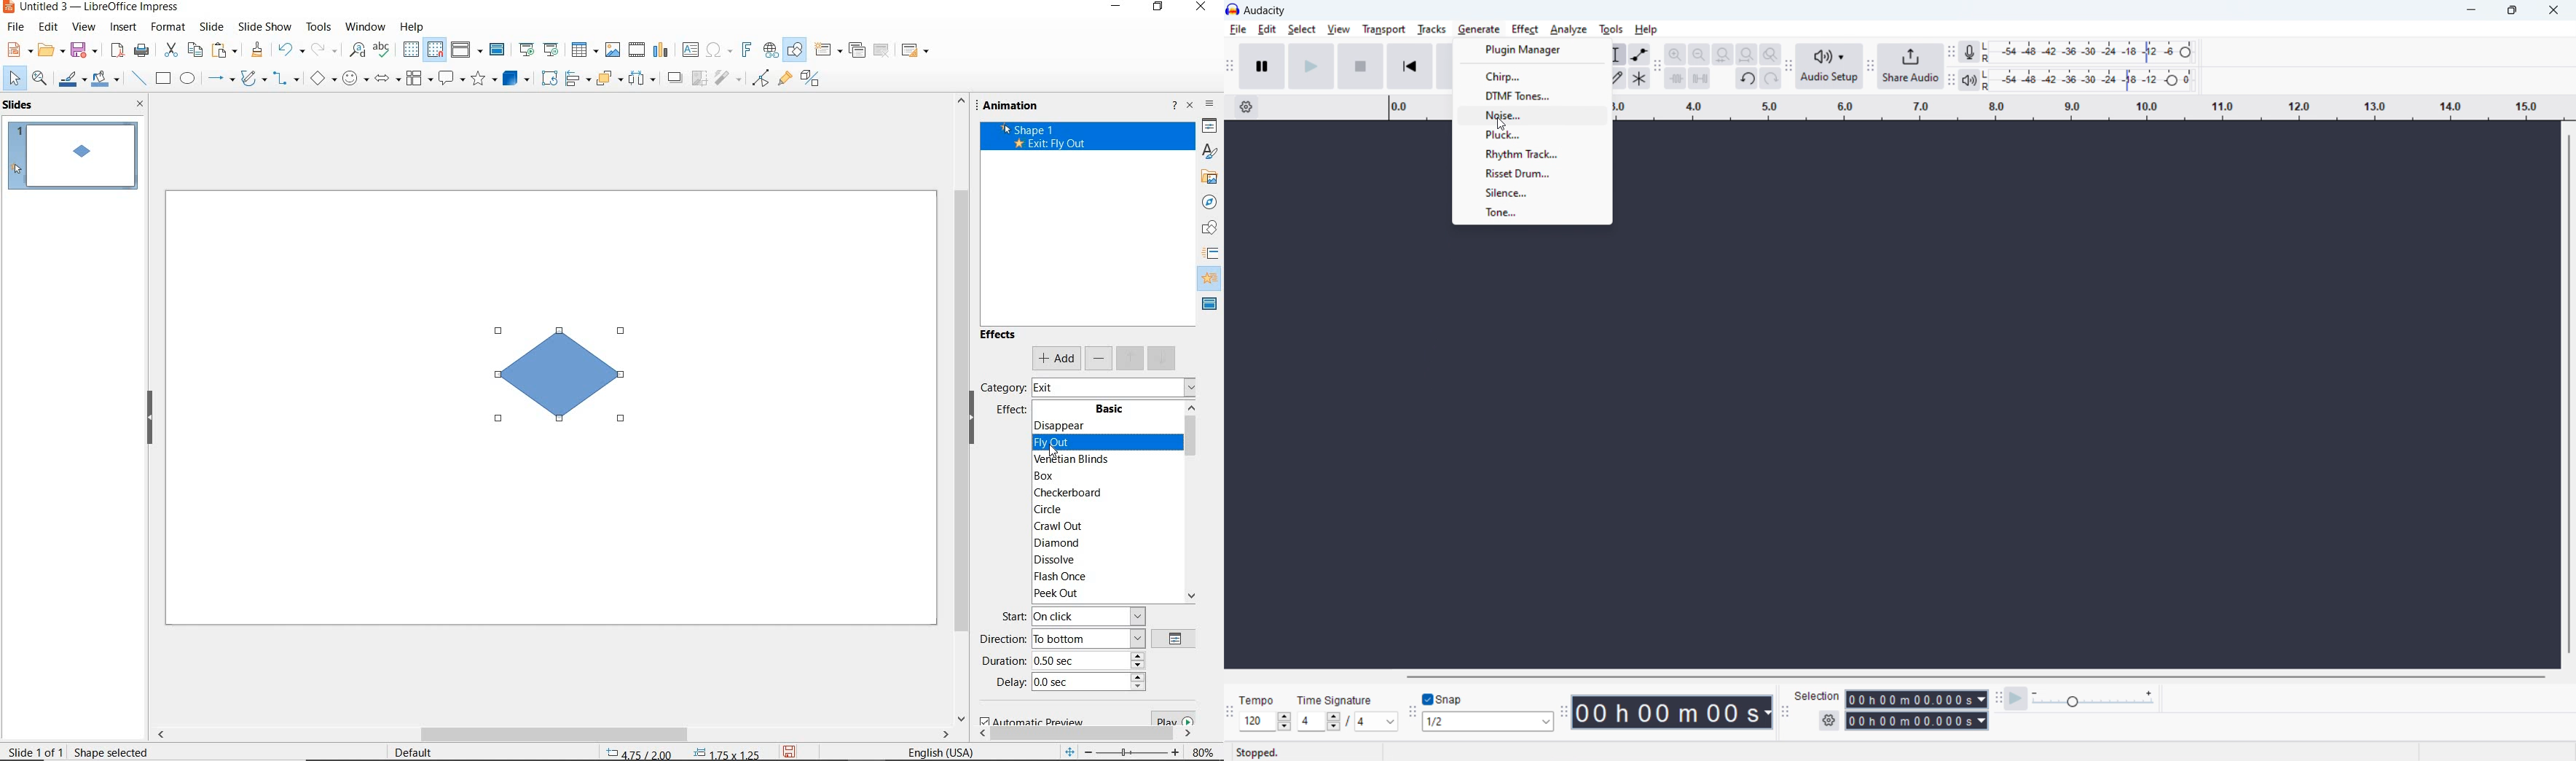  What do you see at coordinates (1489, 722) in the screenshot?
I see `select snapping` at bounding box center [1489, 722].